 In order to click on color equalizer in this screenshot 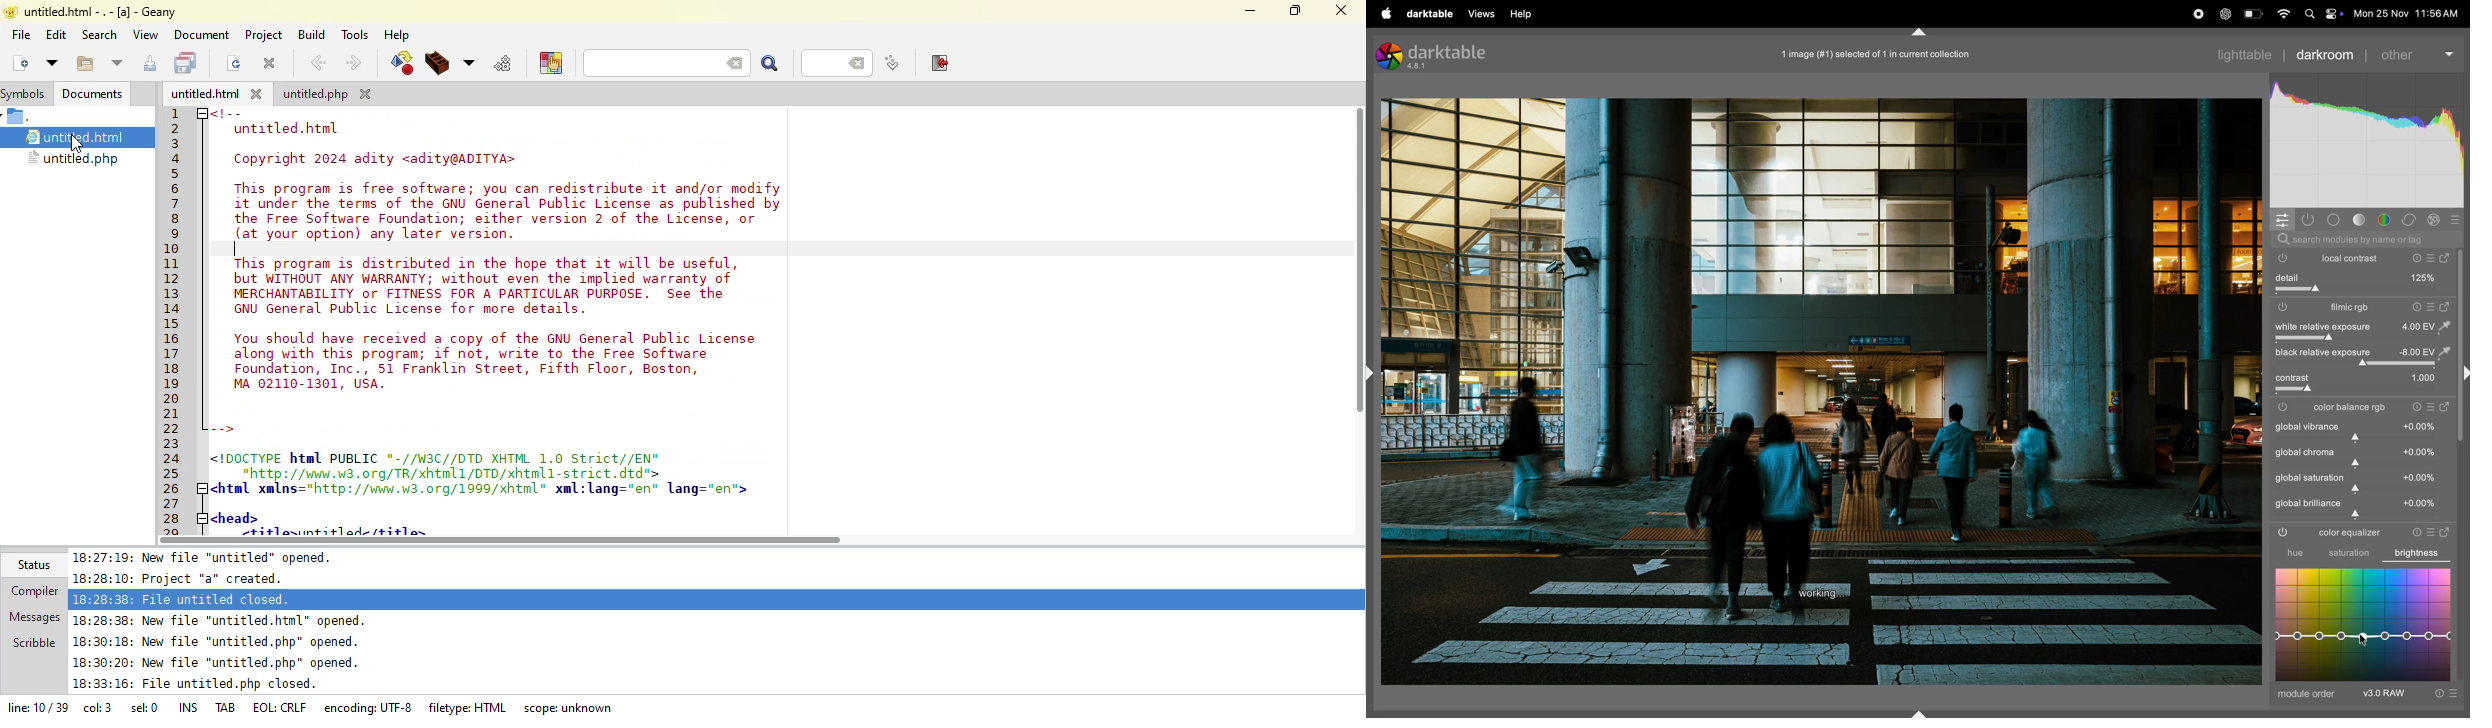, I will do `click(2348, 534)`.